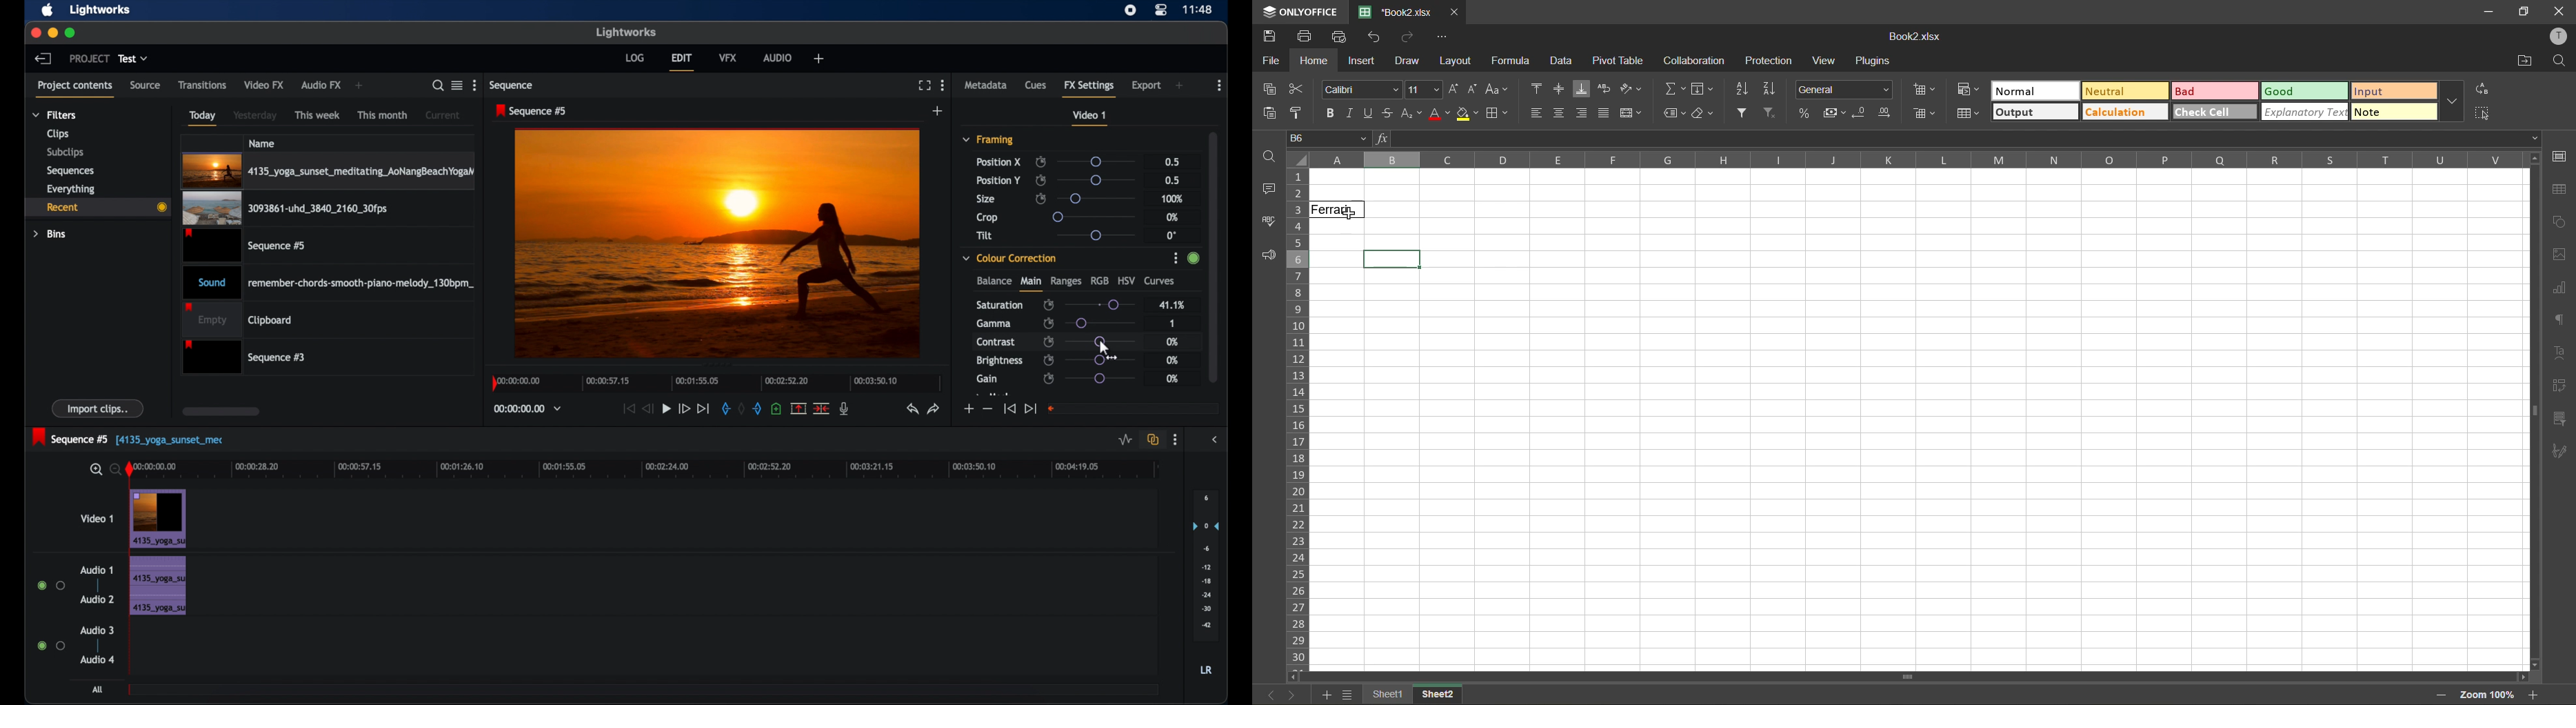 This screenshot has width=2576, height=728. Describe the element at coordinates (968, 409) in the screenshot. I see `increment` at that location.